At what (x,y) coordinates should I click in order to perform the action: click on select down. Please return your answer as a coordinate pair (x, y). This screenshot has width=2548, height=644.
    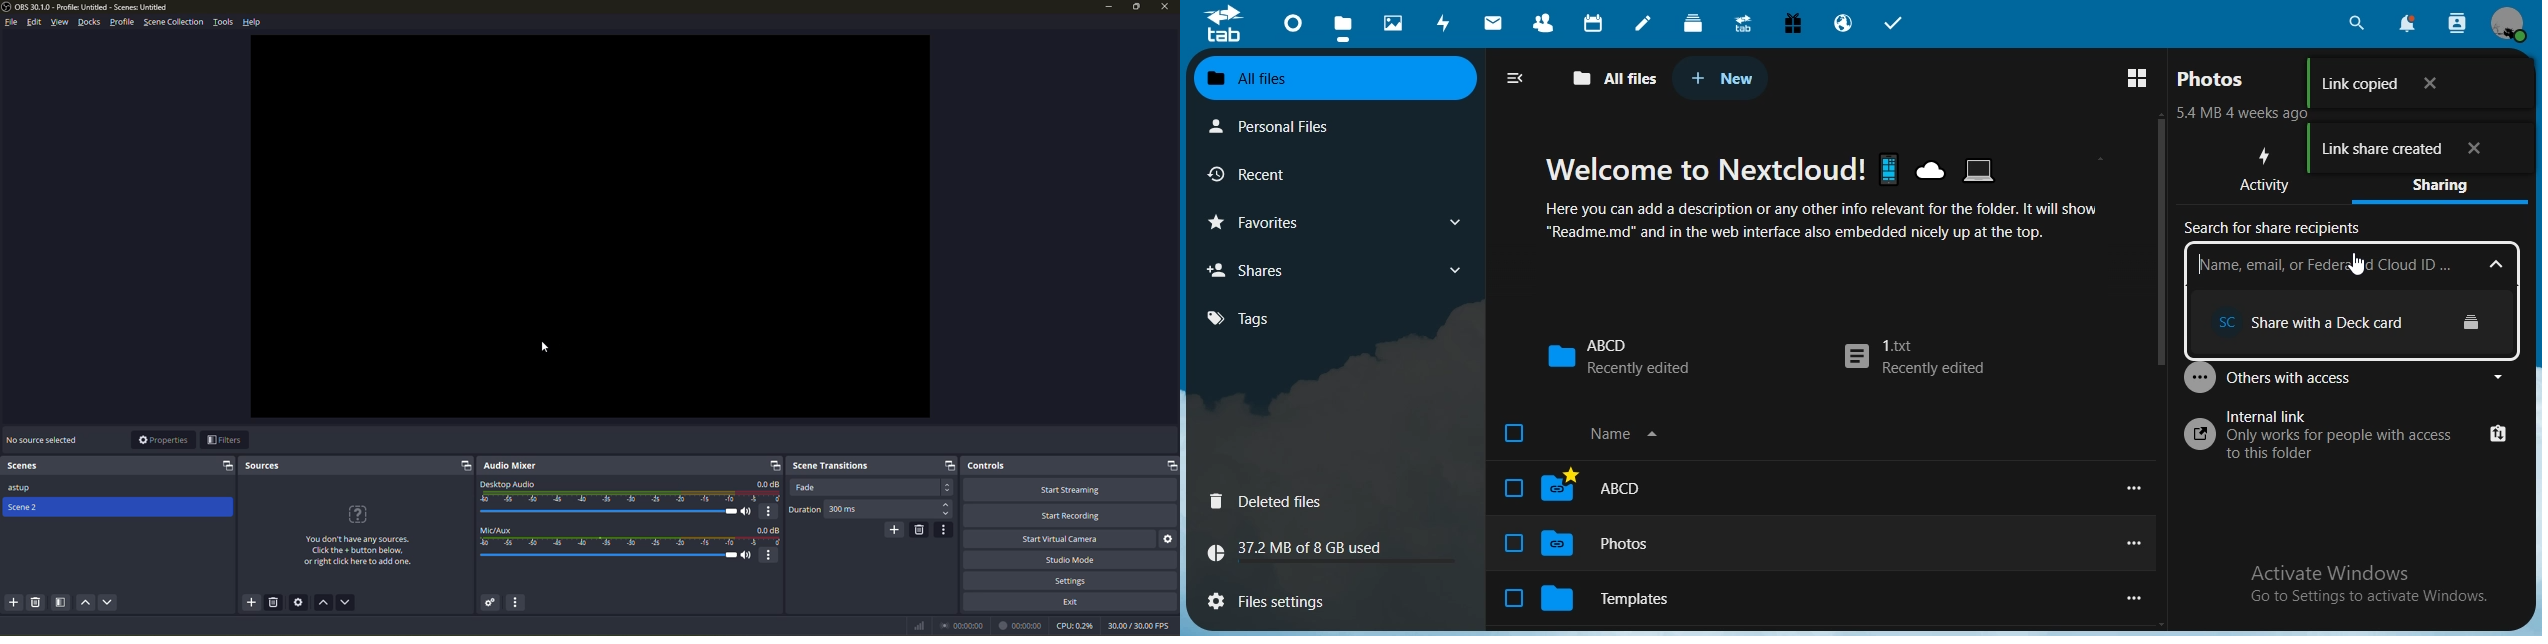
    Looking at the image, I should click on (947, 514).